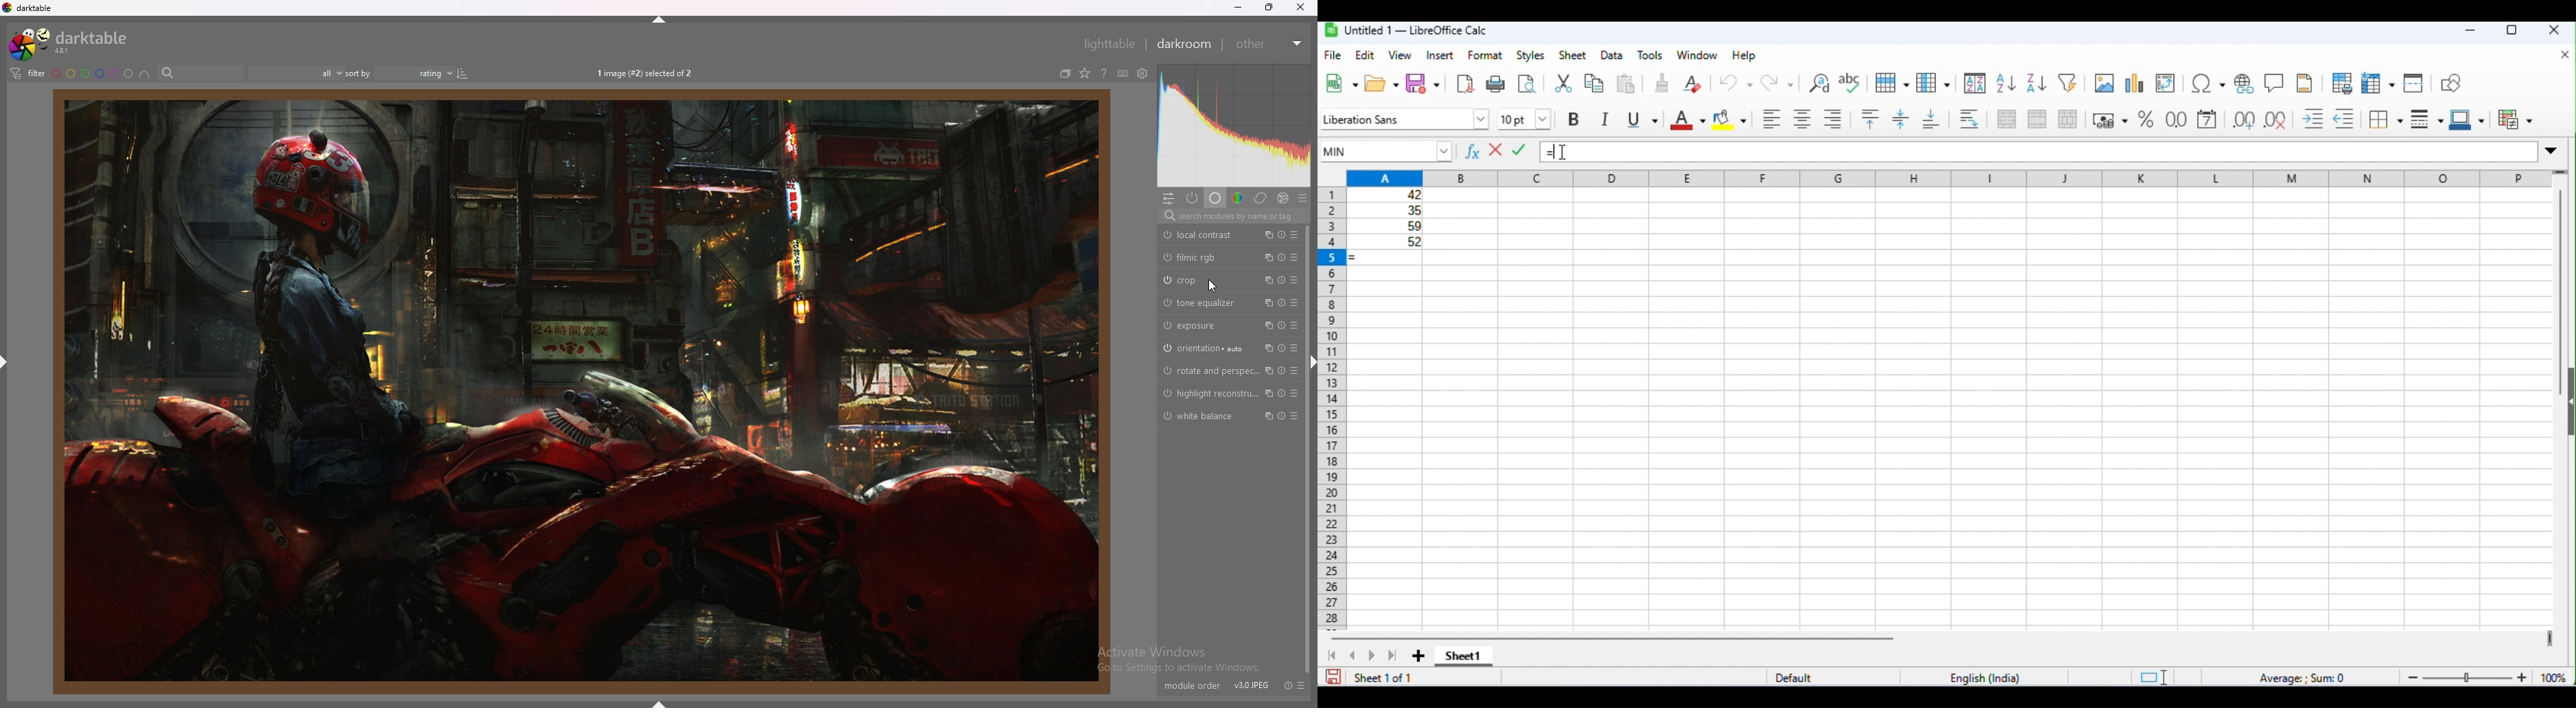 The height and width of the screenshot is (728, 2576). I want to click on exposure, so click(1204, 326).